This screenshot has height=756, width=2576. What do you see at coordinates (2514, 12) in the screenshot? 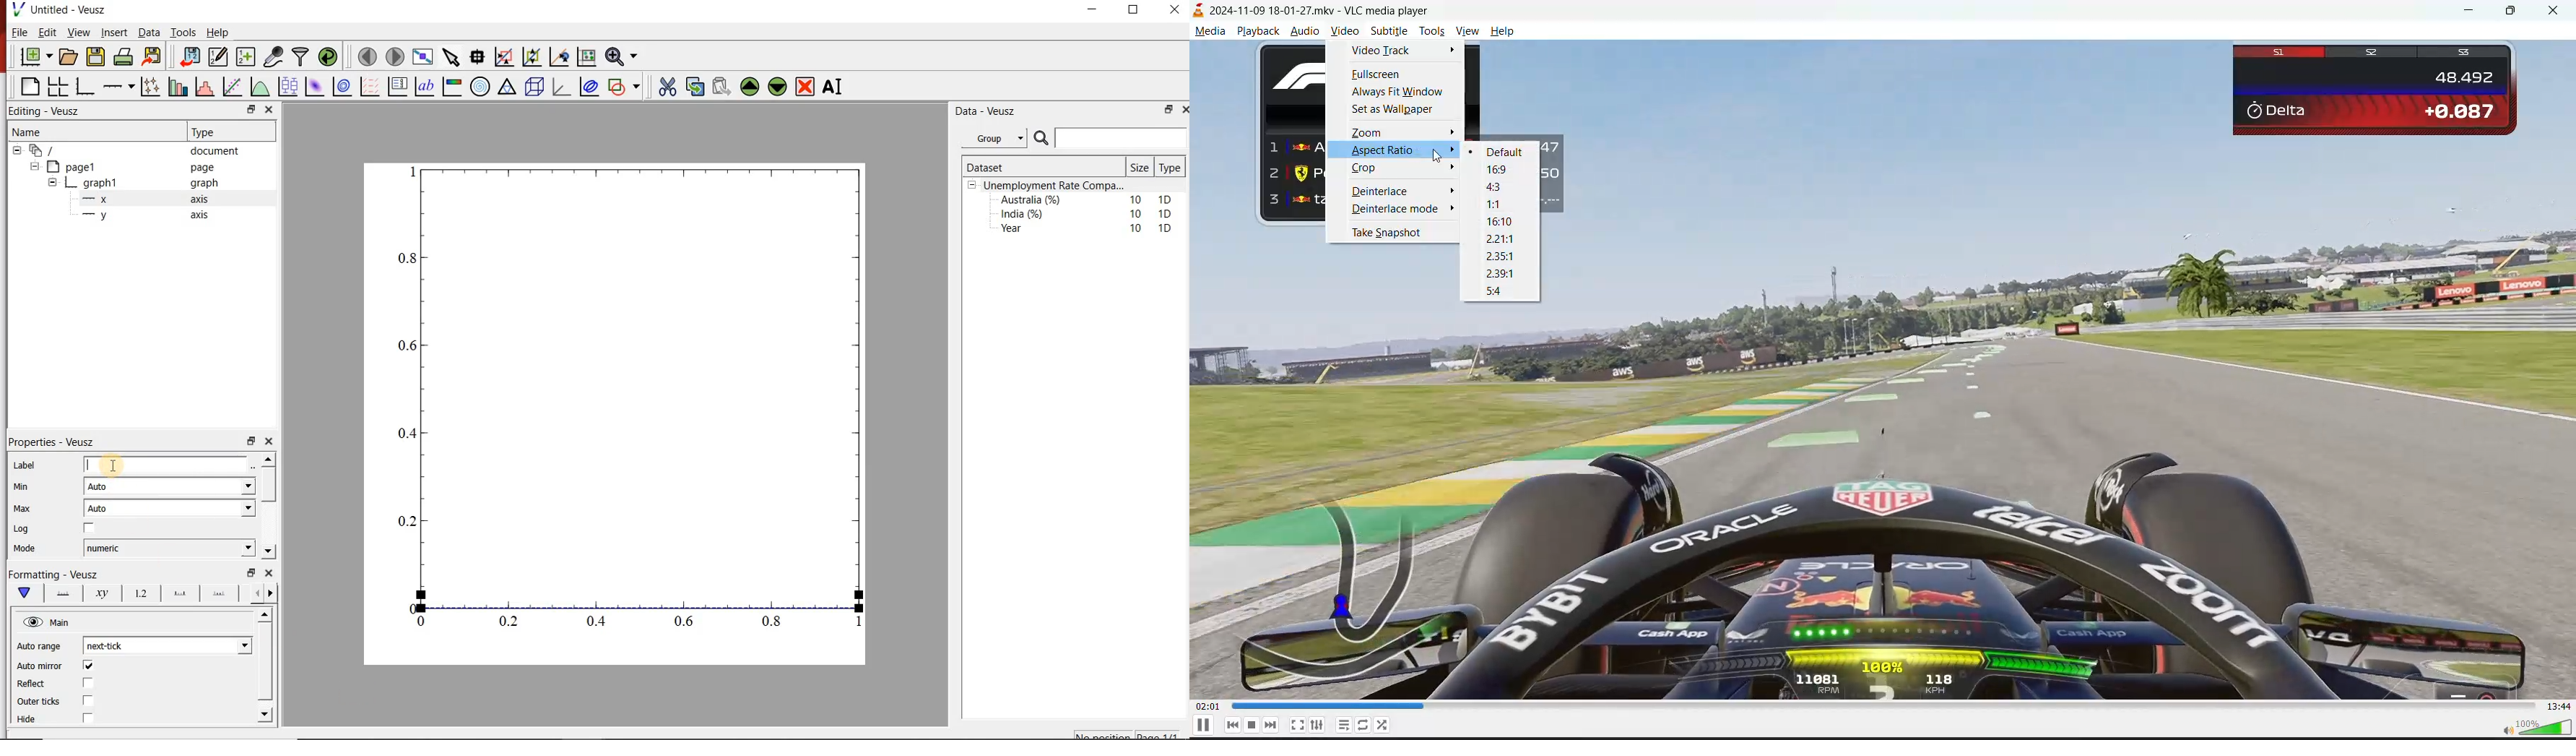
I see `maximize` at bounding box center [2514, 12].